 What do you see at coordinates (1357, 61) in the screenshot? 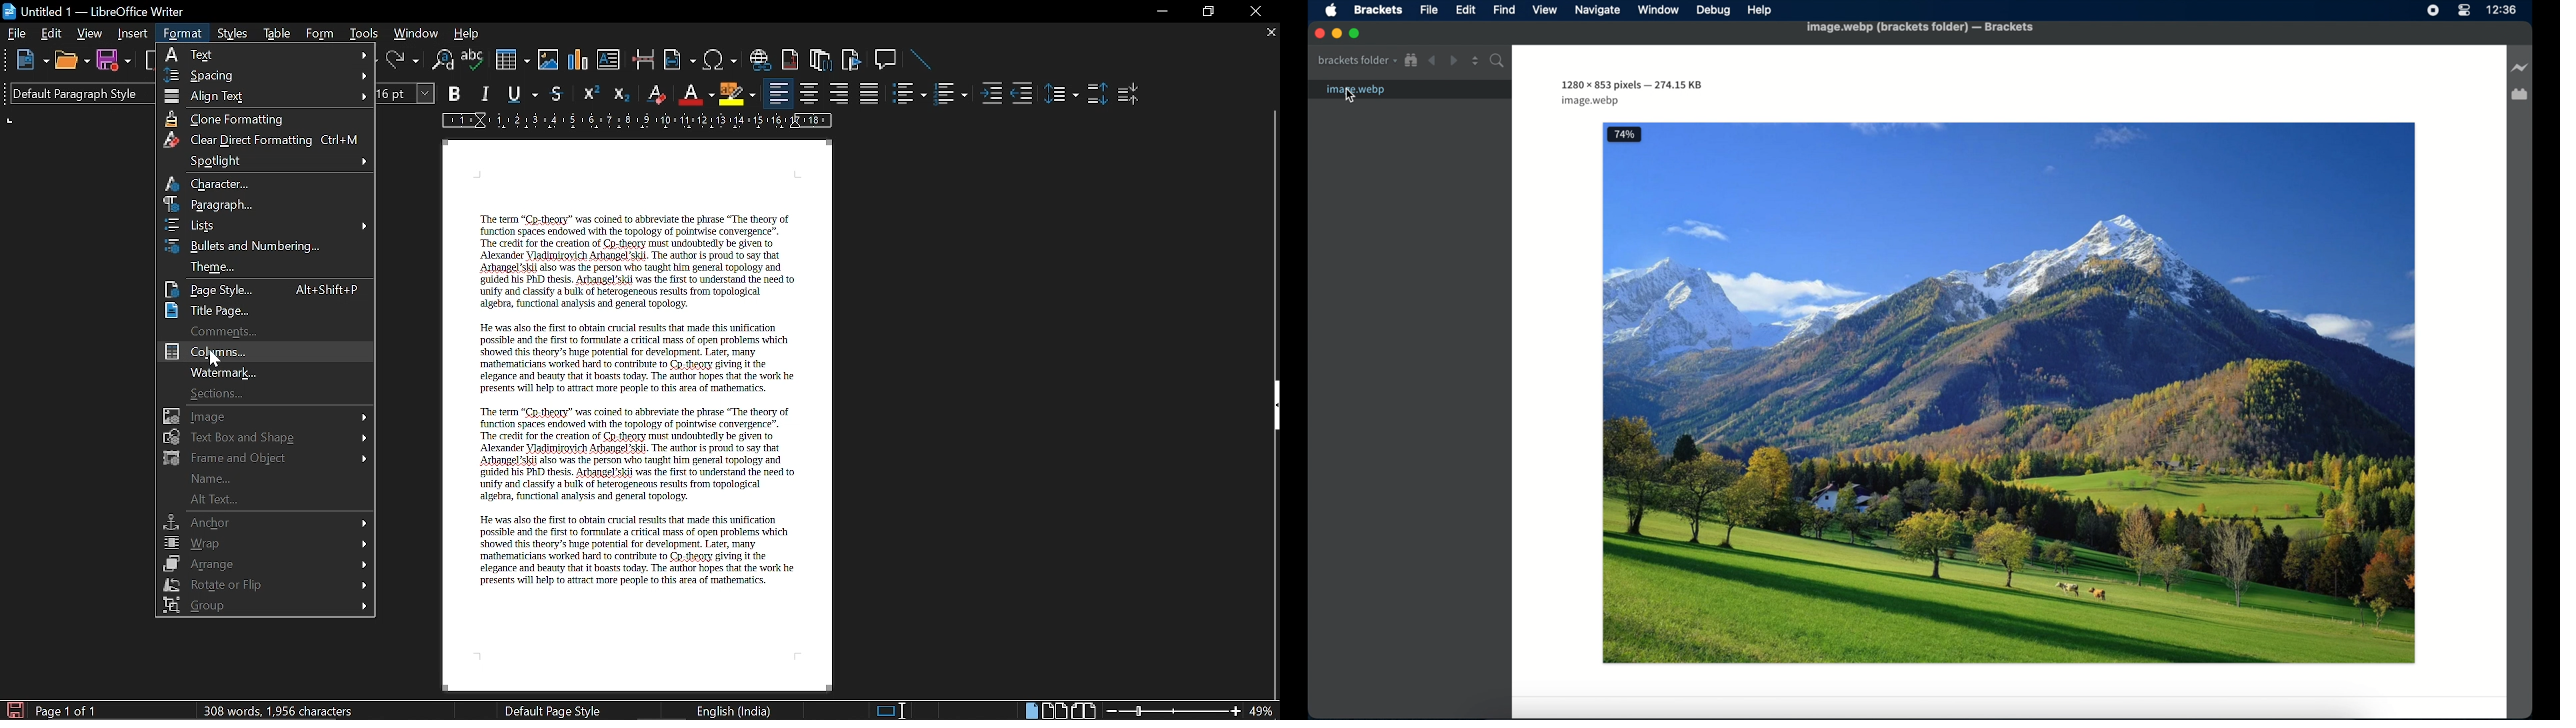
I see `brackets folder` at bounding box center [1357, 61].